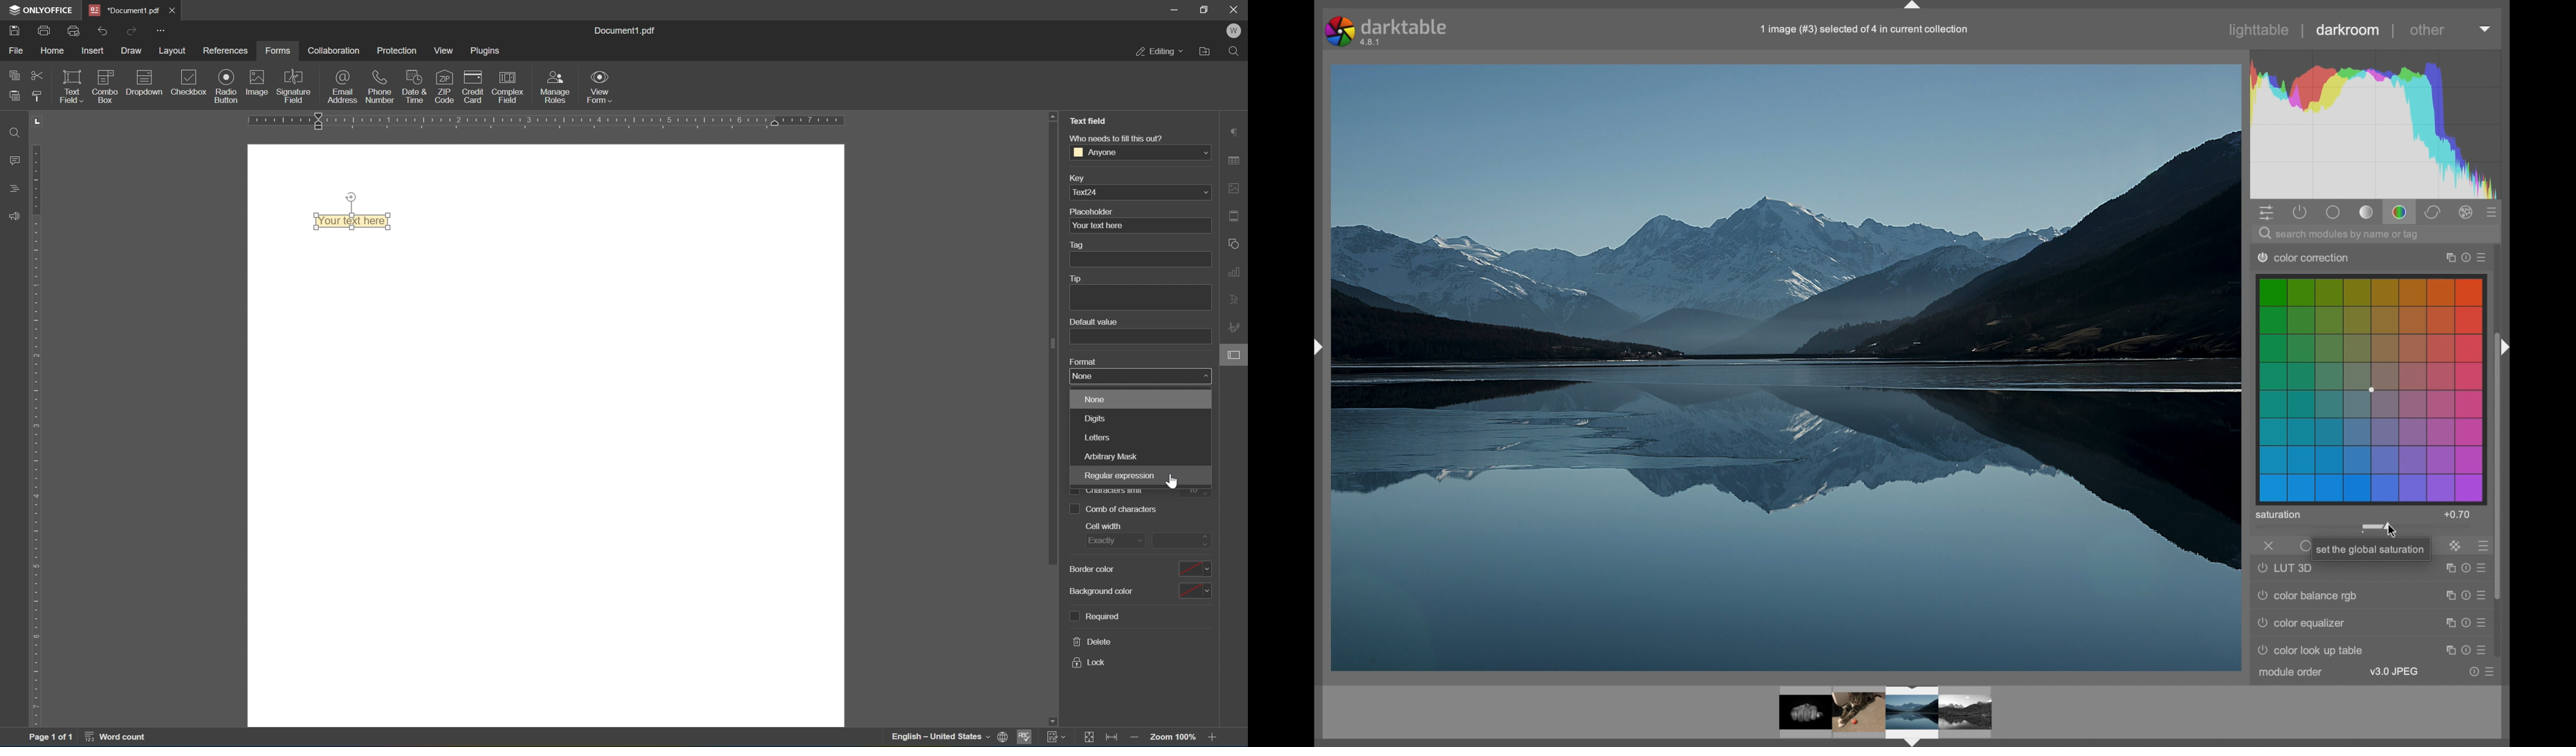 The image size is (2576, 756). I want to click on references, so click(228, 51).